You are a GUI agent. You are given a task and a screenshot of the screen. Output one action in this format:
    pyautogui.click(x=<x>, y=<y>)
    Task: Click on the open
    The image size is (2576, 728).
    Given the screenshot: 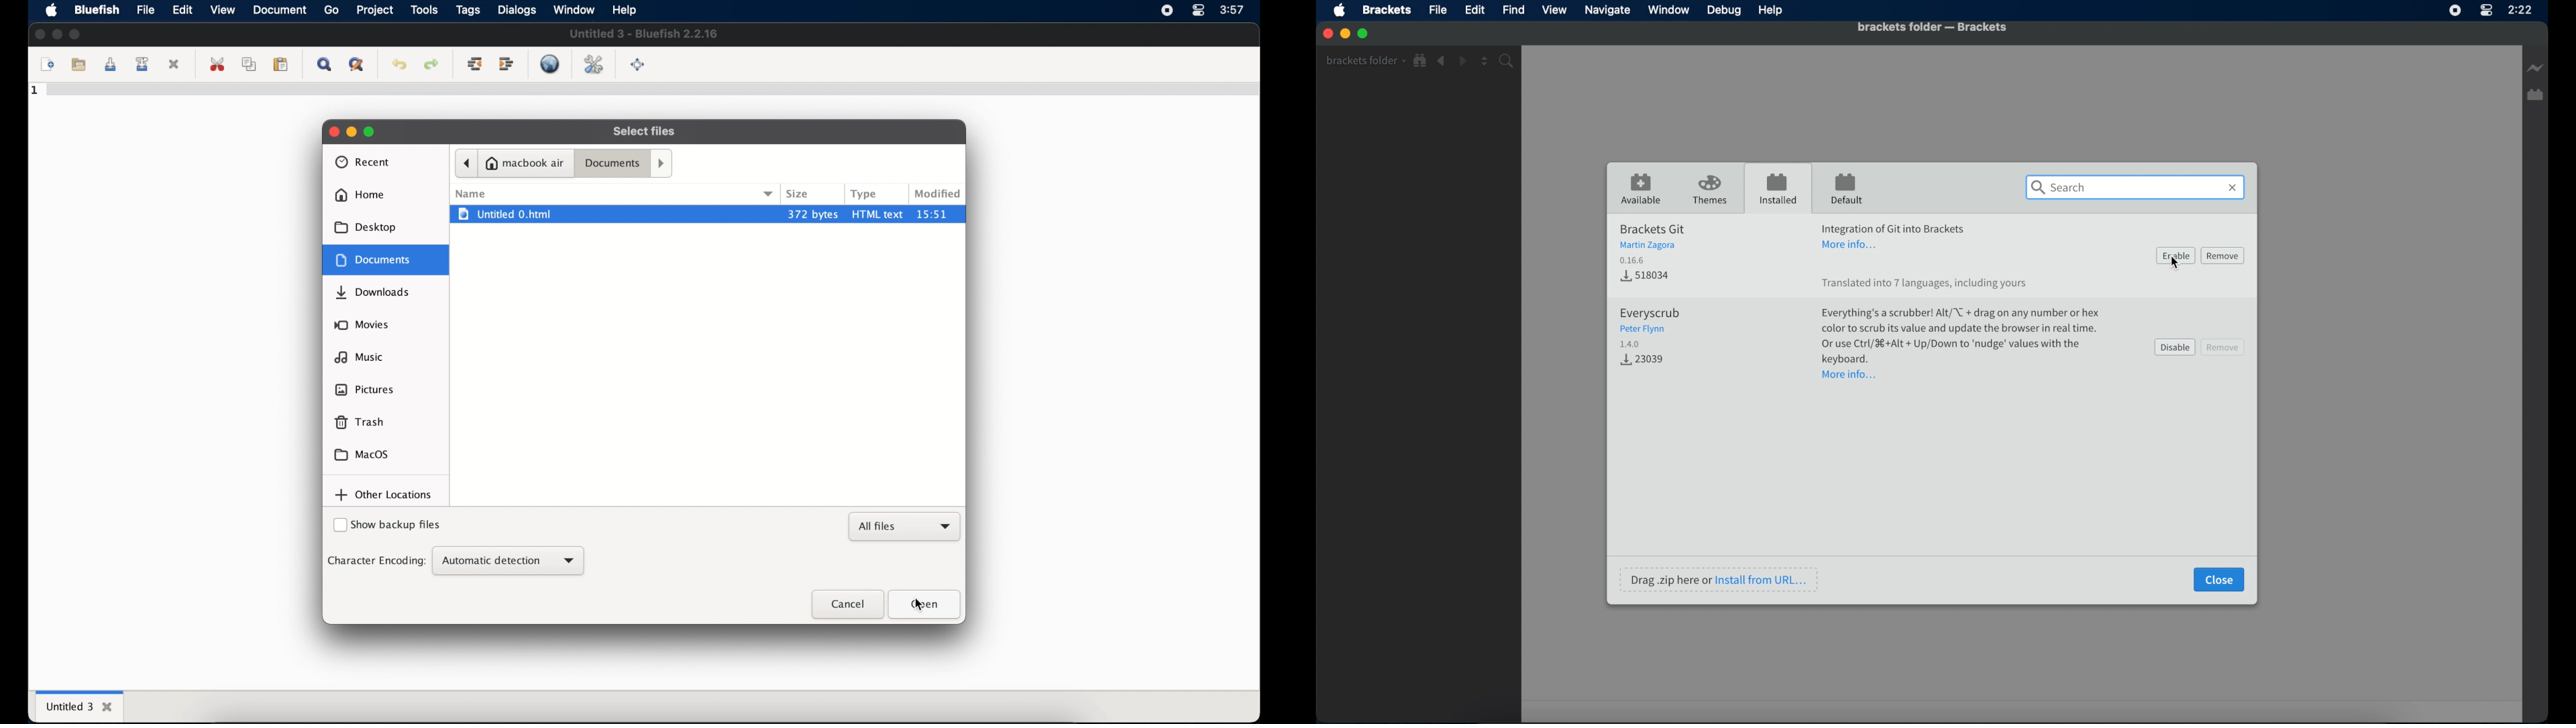 What is the action you would take?
    pyautogui.click(x=77, y=63)
    